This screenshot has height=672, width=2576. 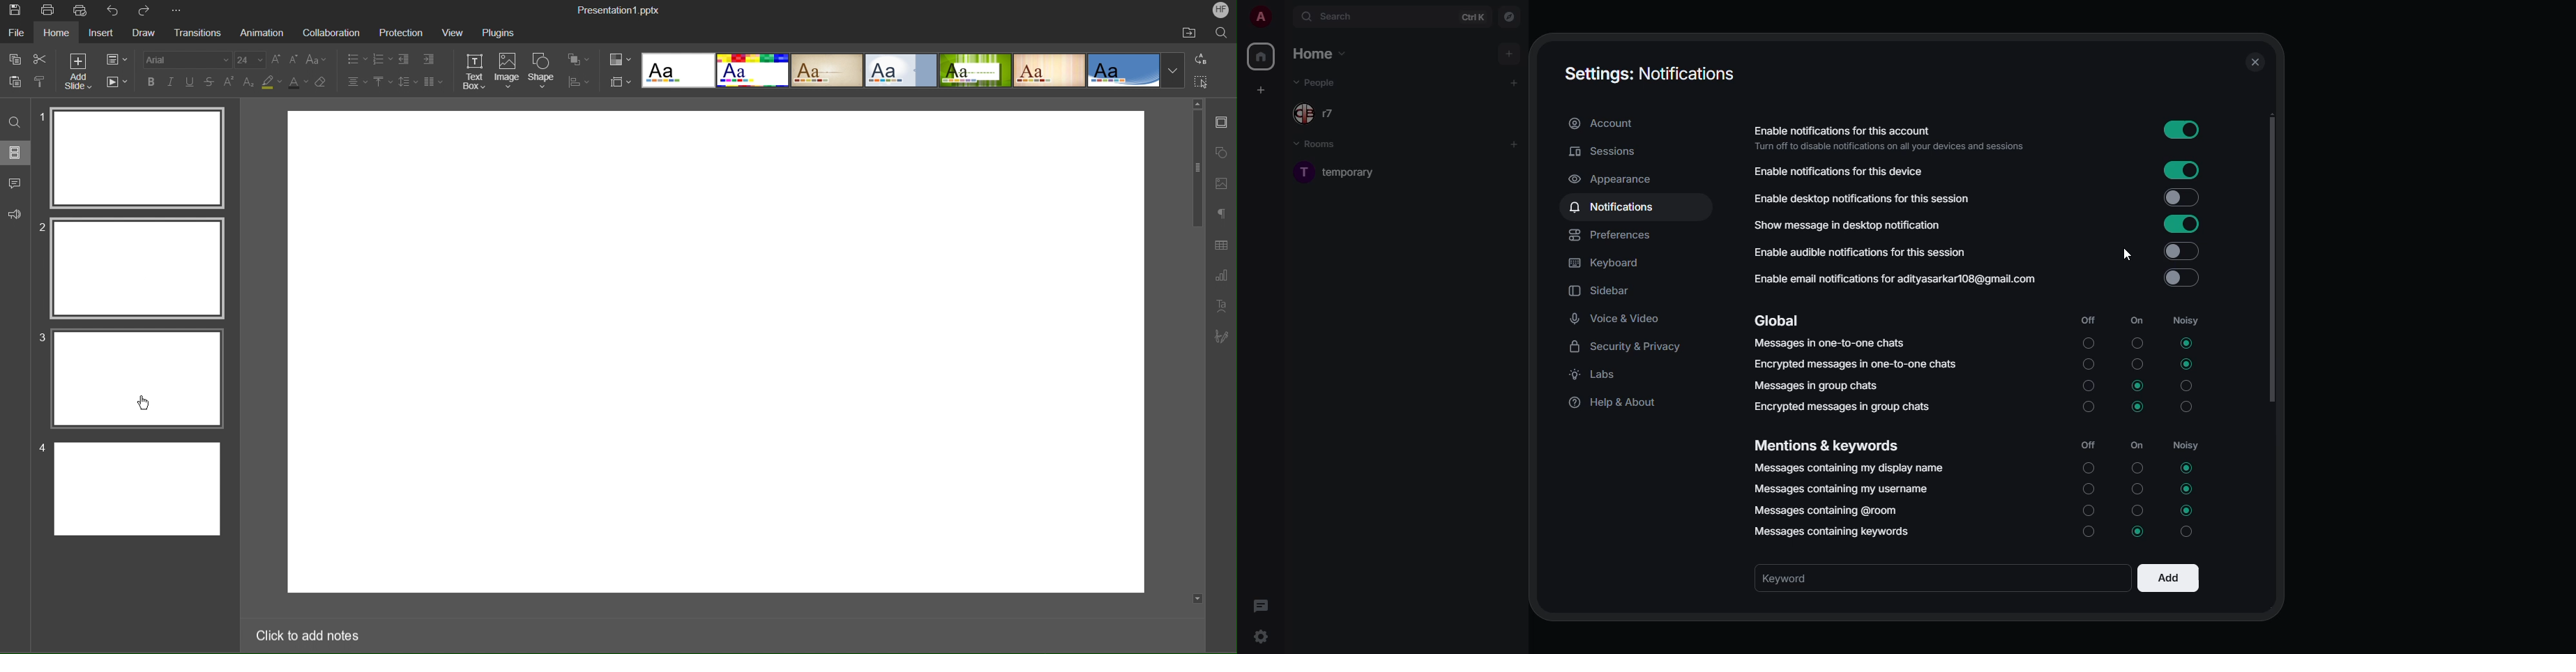 What do you see at coordinates (321, 83) in the screenshot?
I see `clear formatting` at bounding box center [321, 83].